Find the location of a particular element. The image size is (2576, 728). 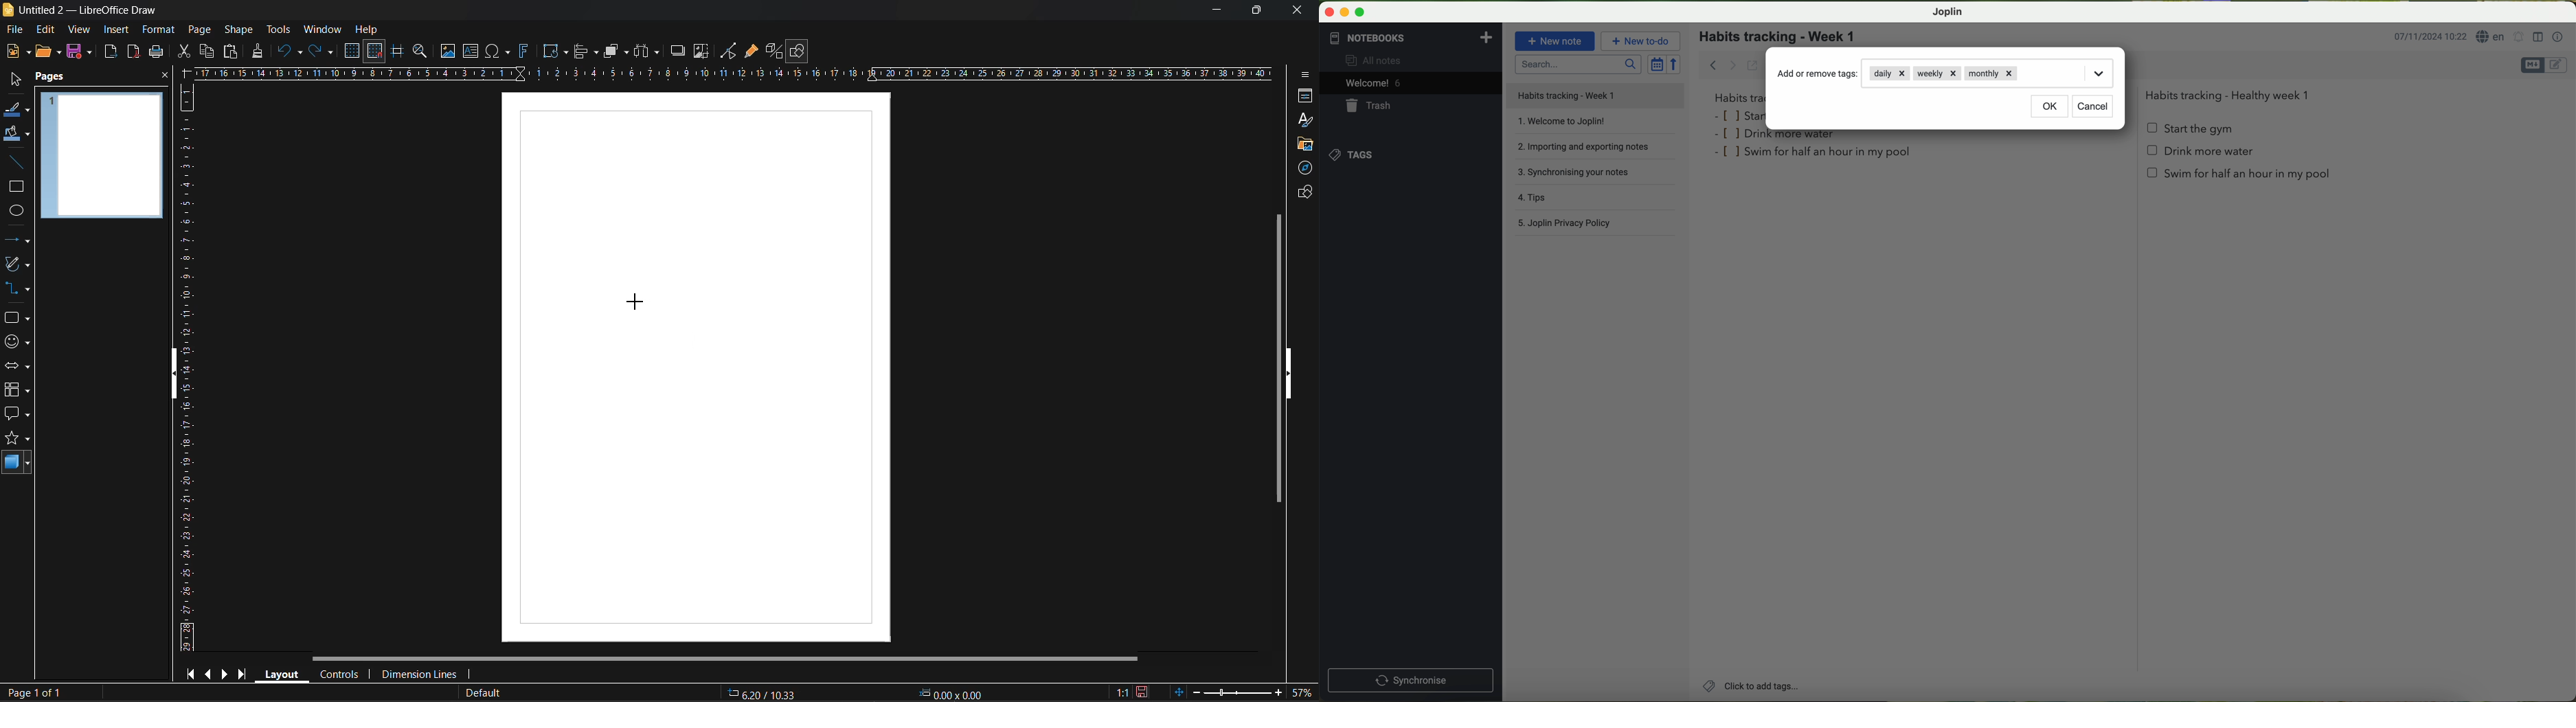

file title is located at coordinates (1595, 96).